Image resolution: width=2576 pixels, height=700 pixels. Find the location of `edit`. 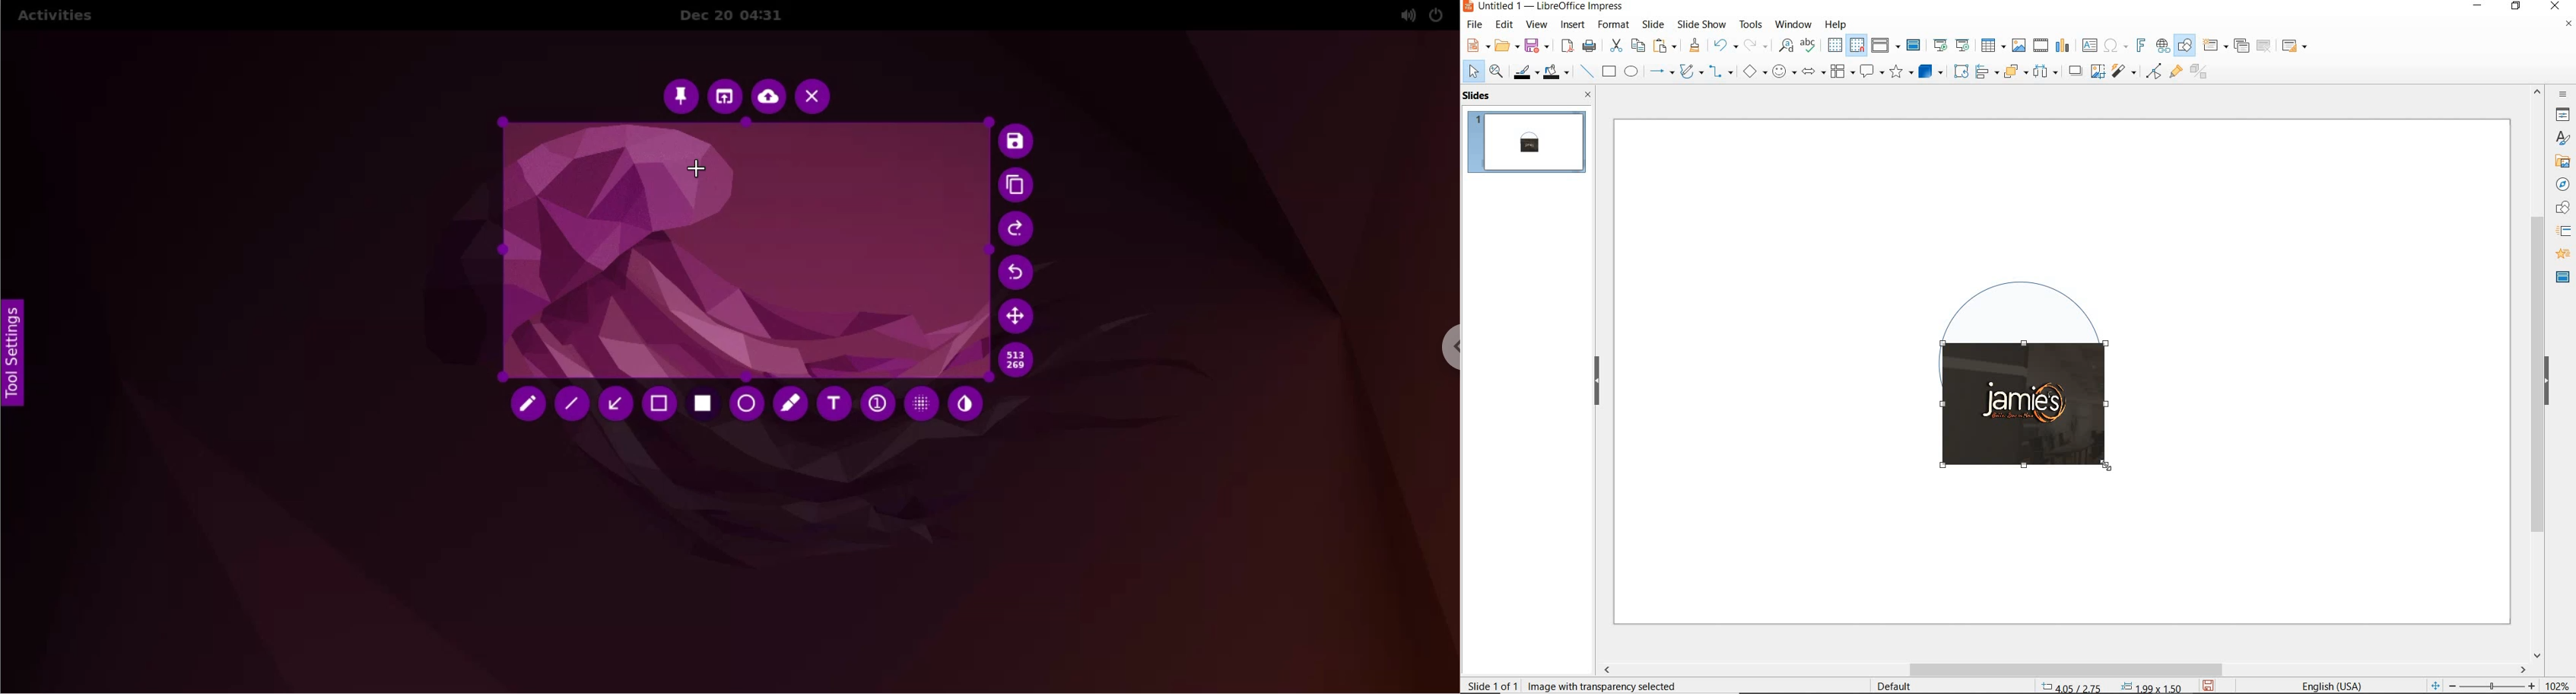

edit is located at coordinates (1505, 25).